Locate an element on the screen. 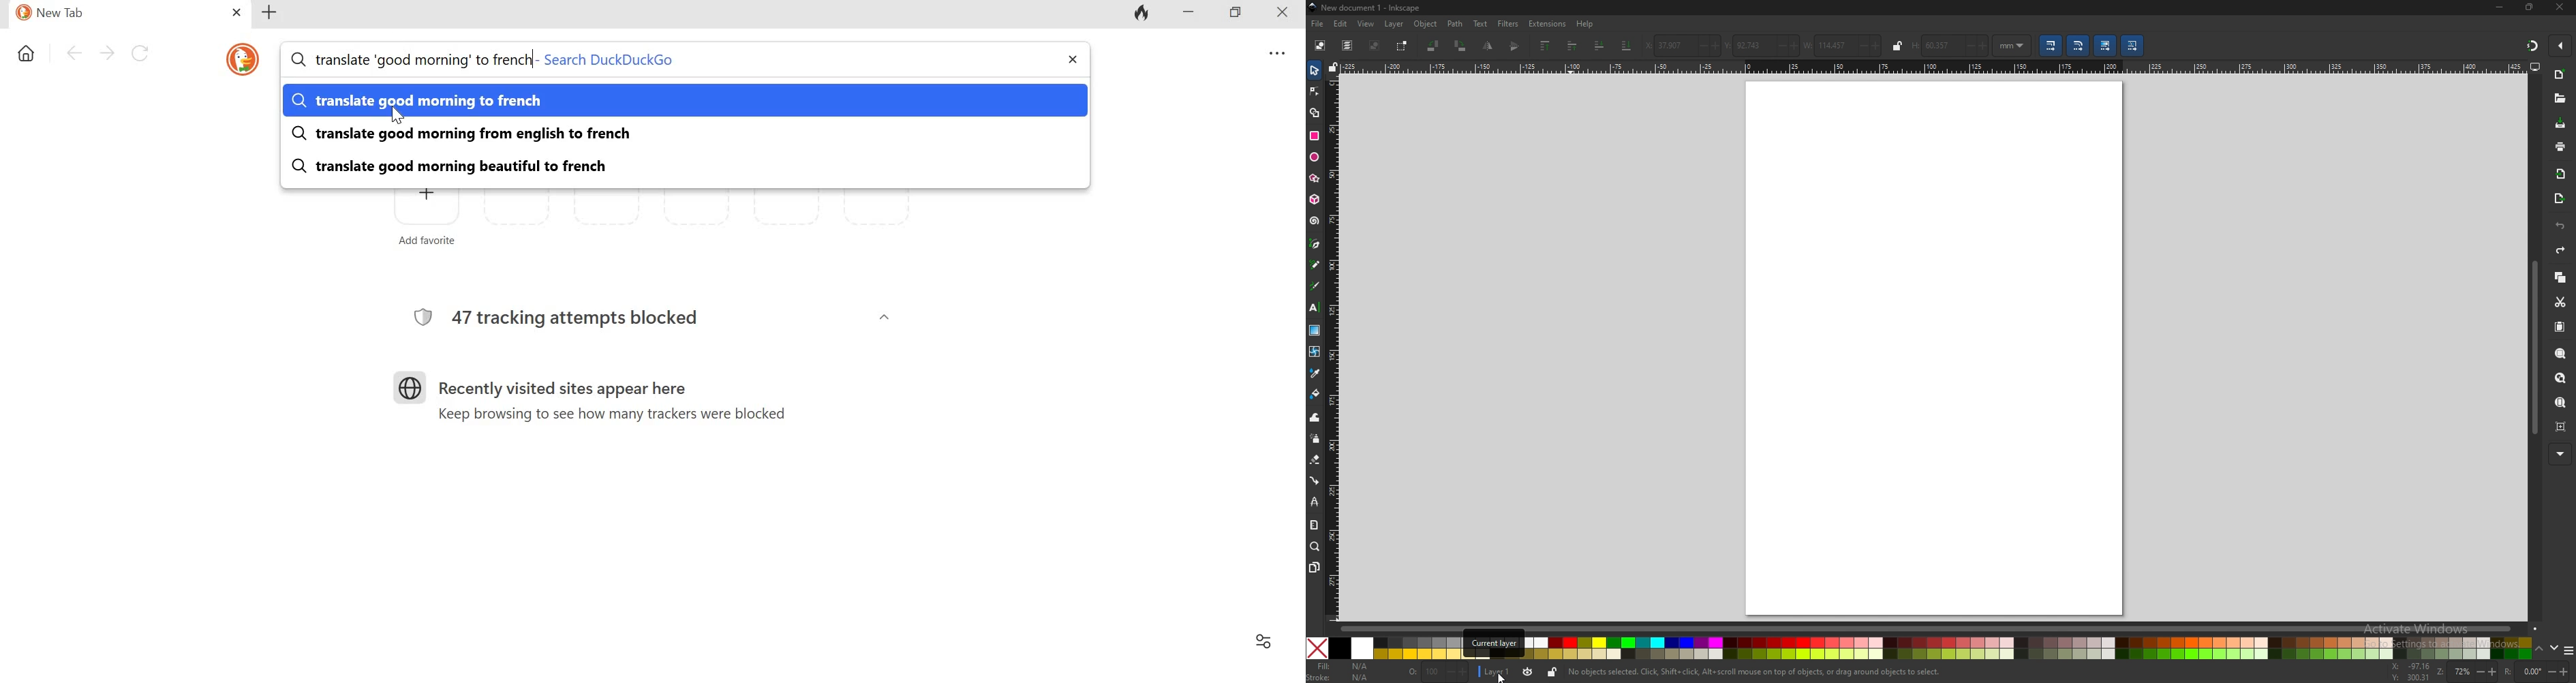  select all in all layers is located at coordinates (1349, 46).